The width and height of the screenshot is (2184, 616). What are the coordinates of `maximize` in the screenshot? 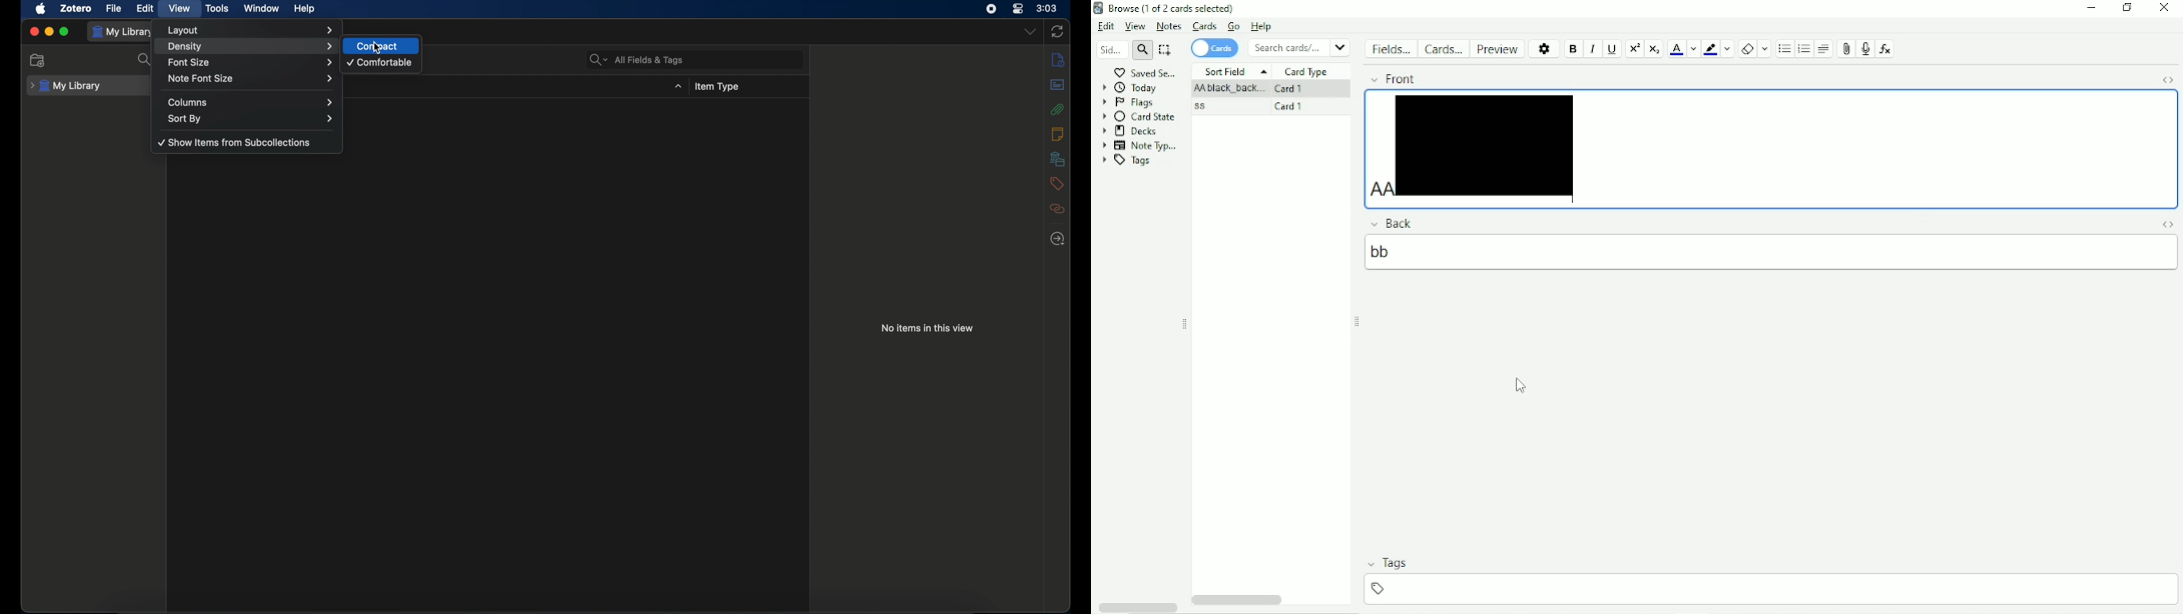 It's located at (65, 31).